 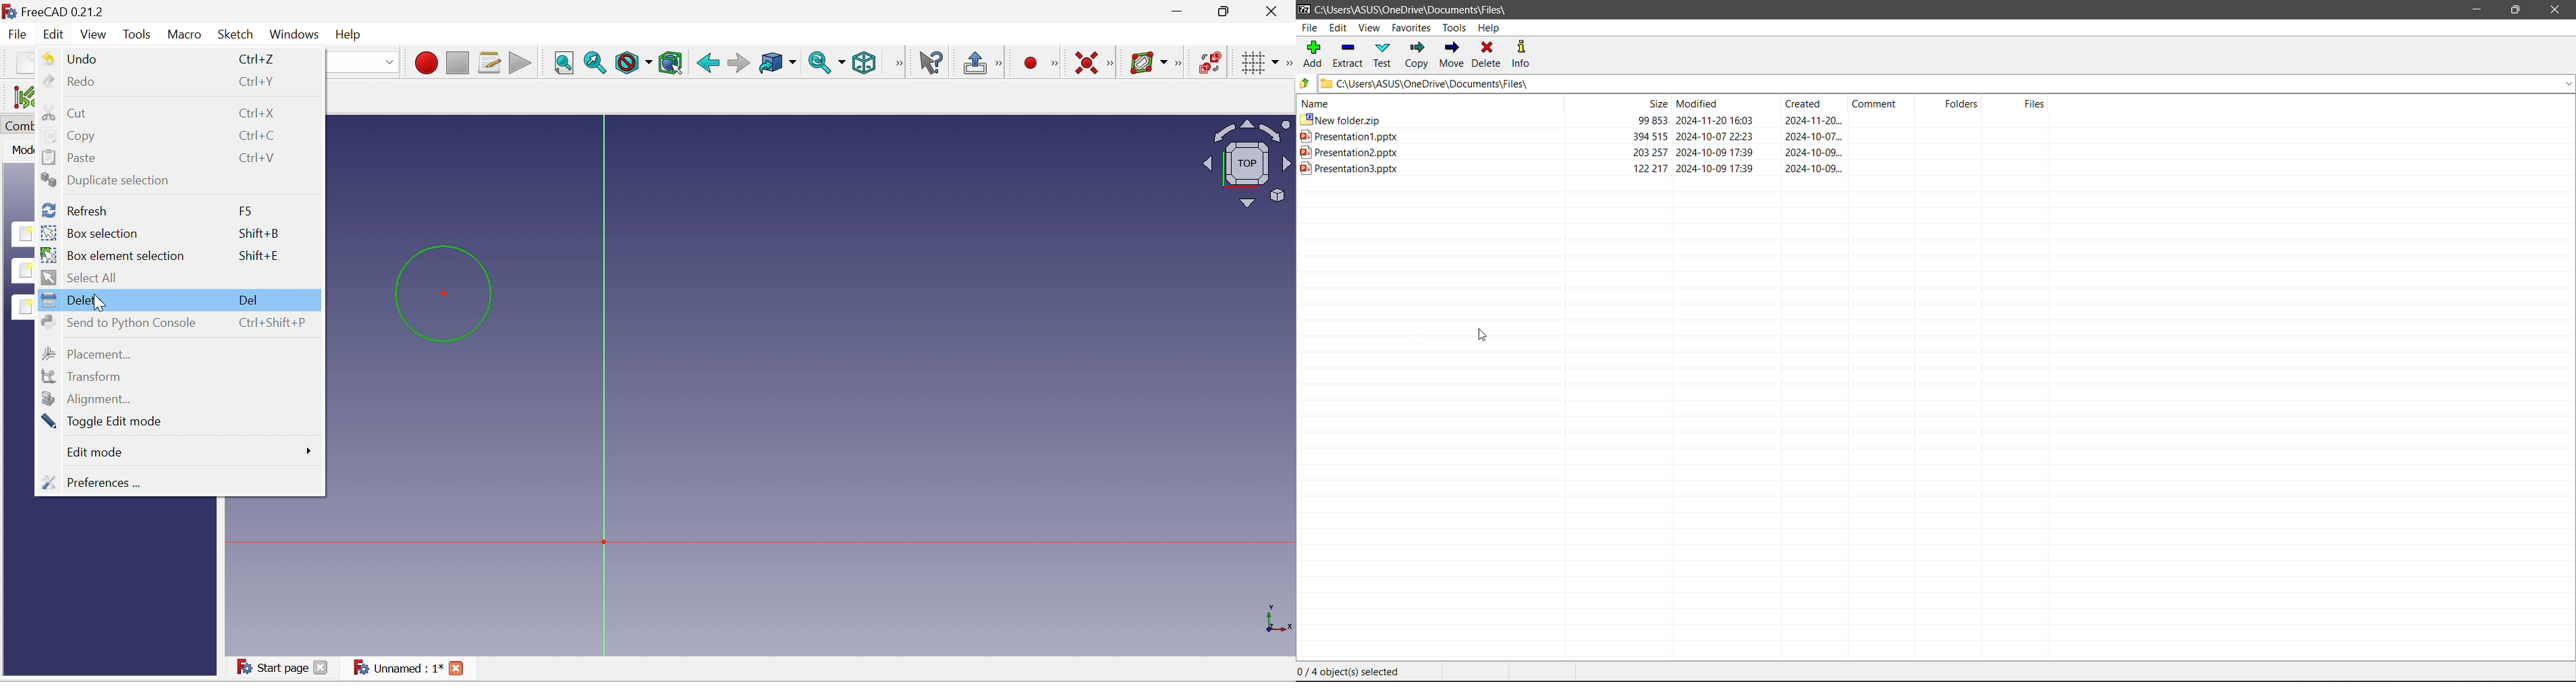 What do you see at coordinates (80, 376) in the screenshot?
I see `Transform` at bounding box center [80, 376].